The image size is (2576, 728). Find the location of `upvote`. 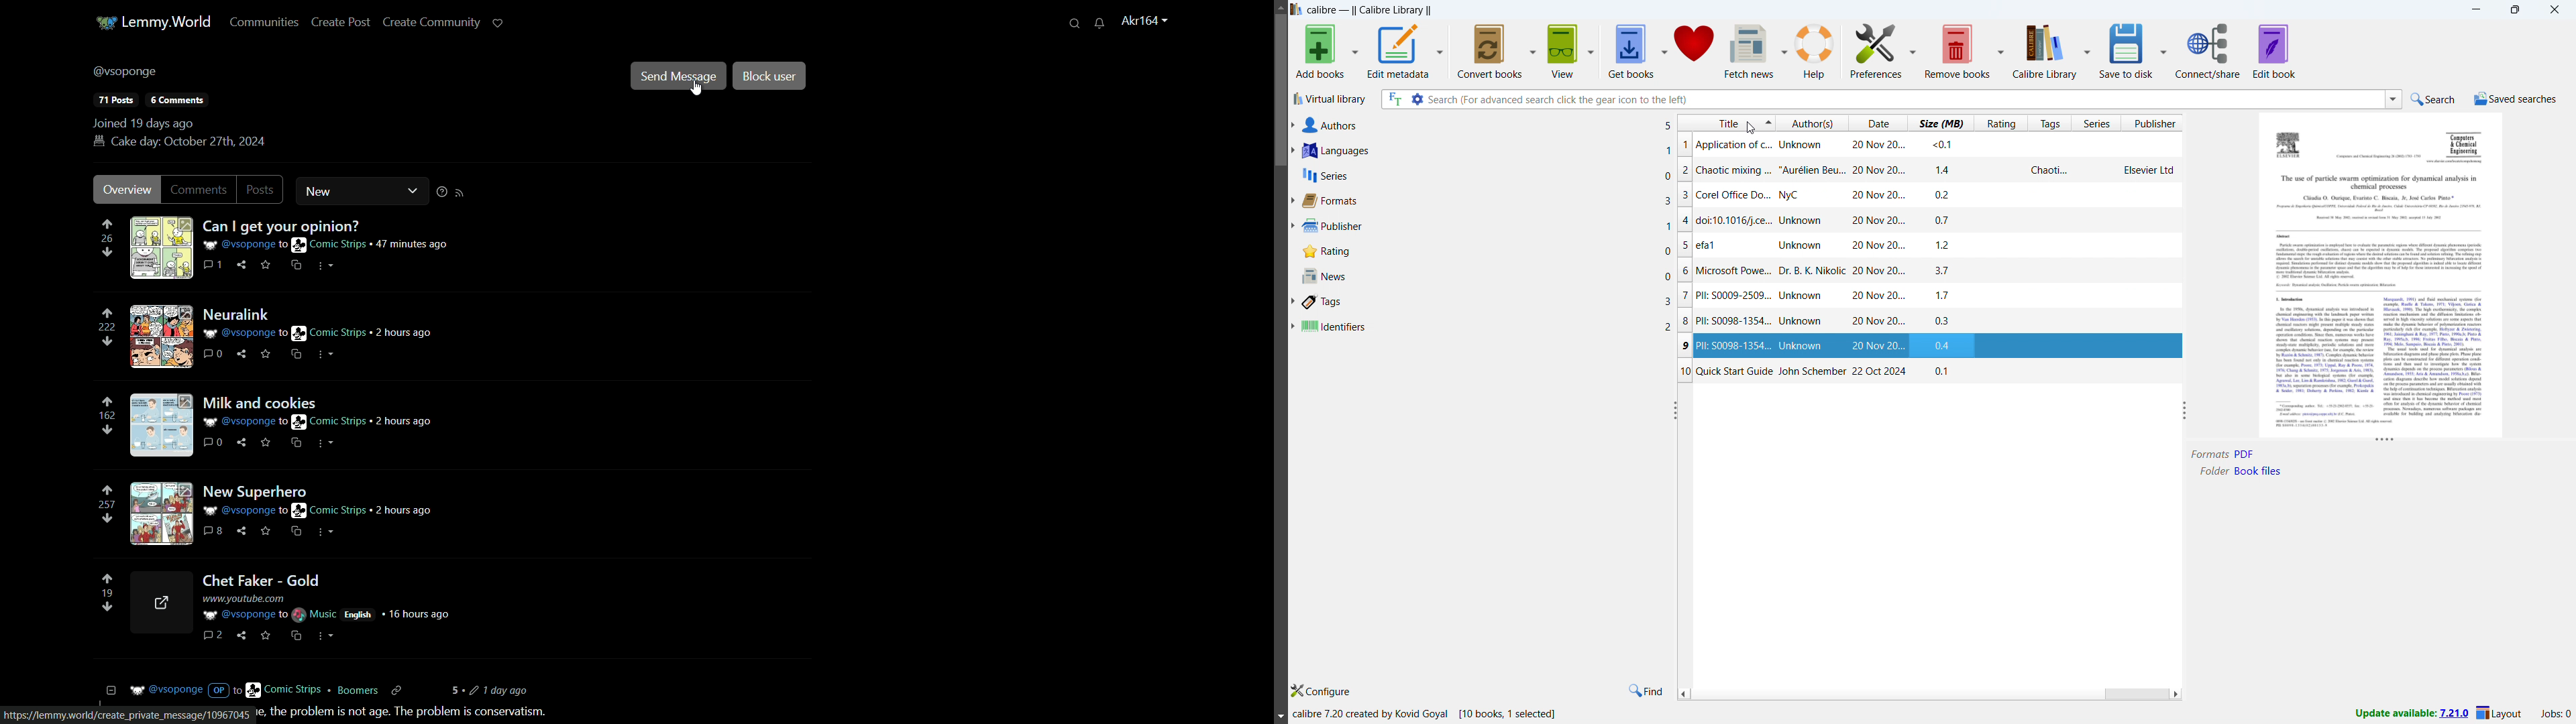

upvote is located at coordinates (107, 402).